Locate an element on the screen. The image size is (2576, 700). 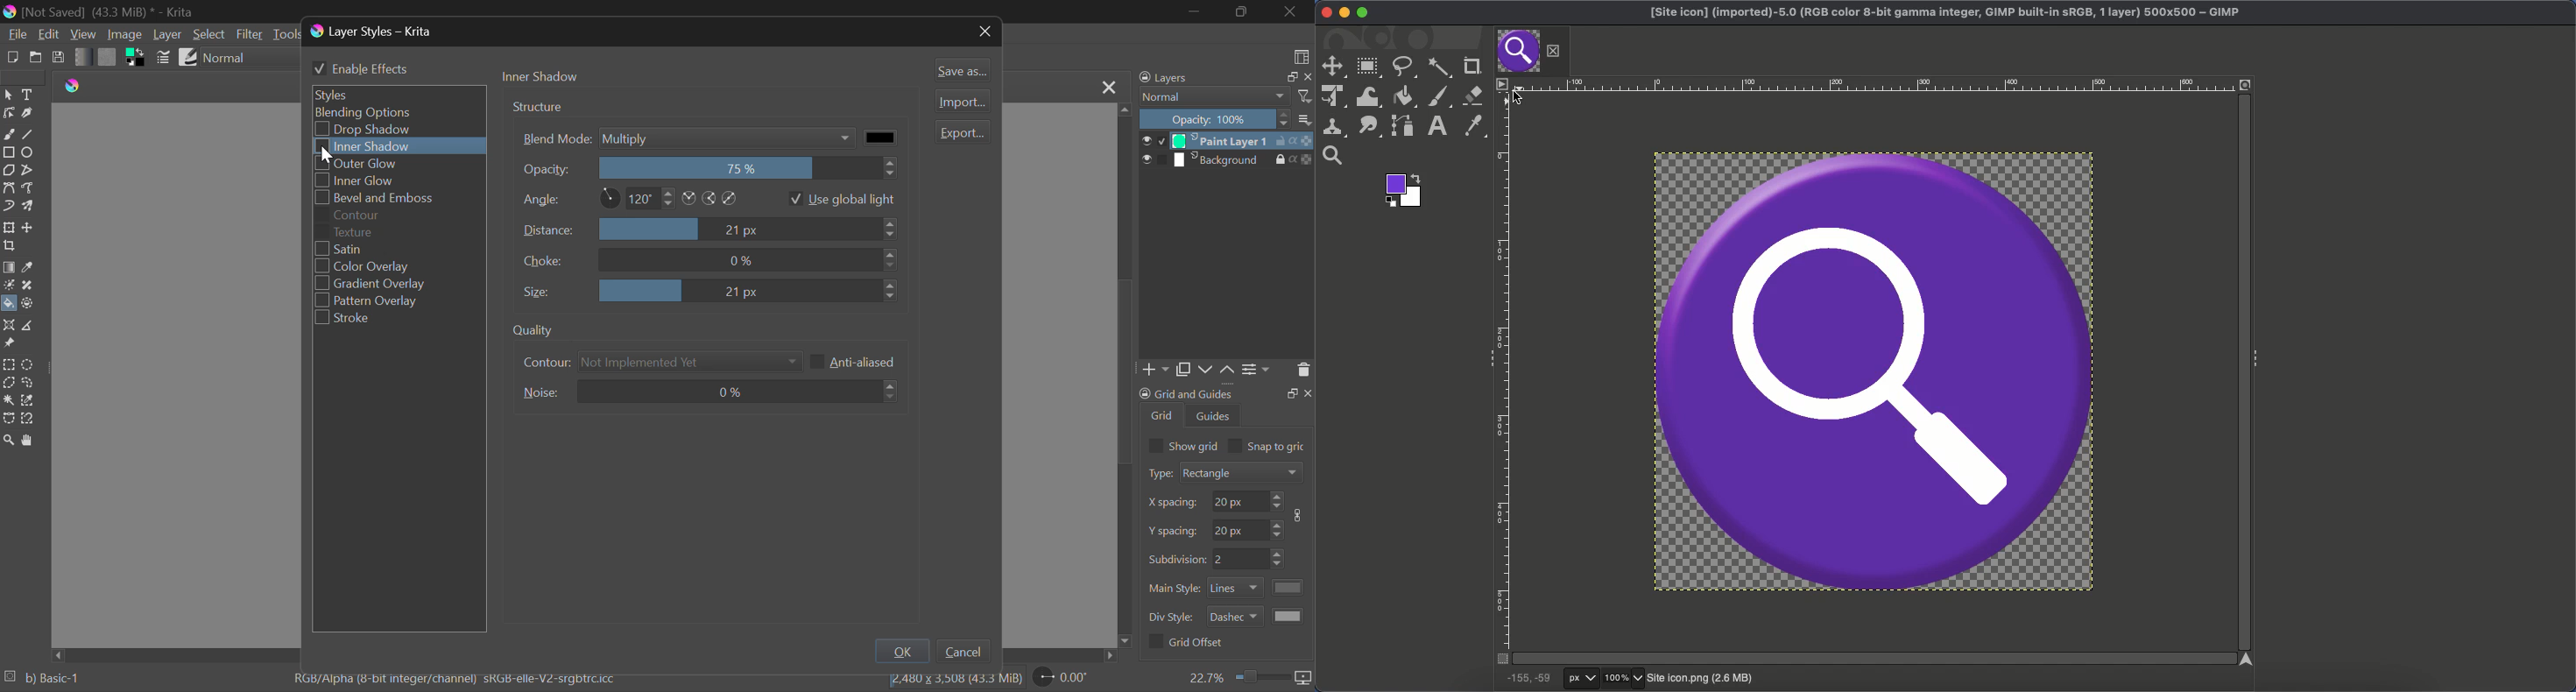
Ellipses Selected  is located at coordinates (27, 152).